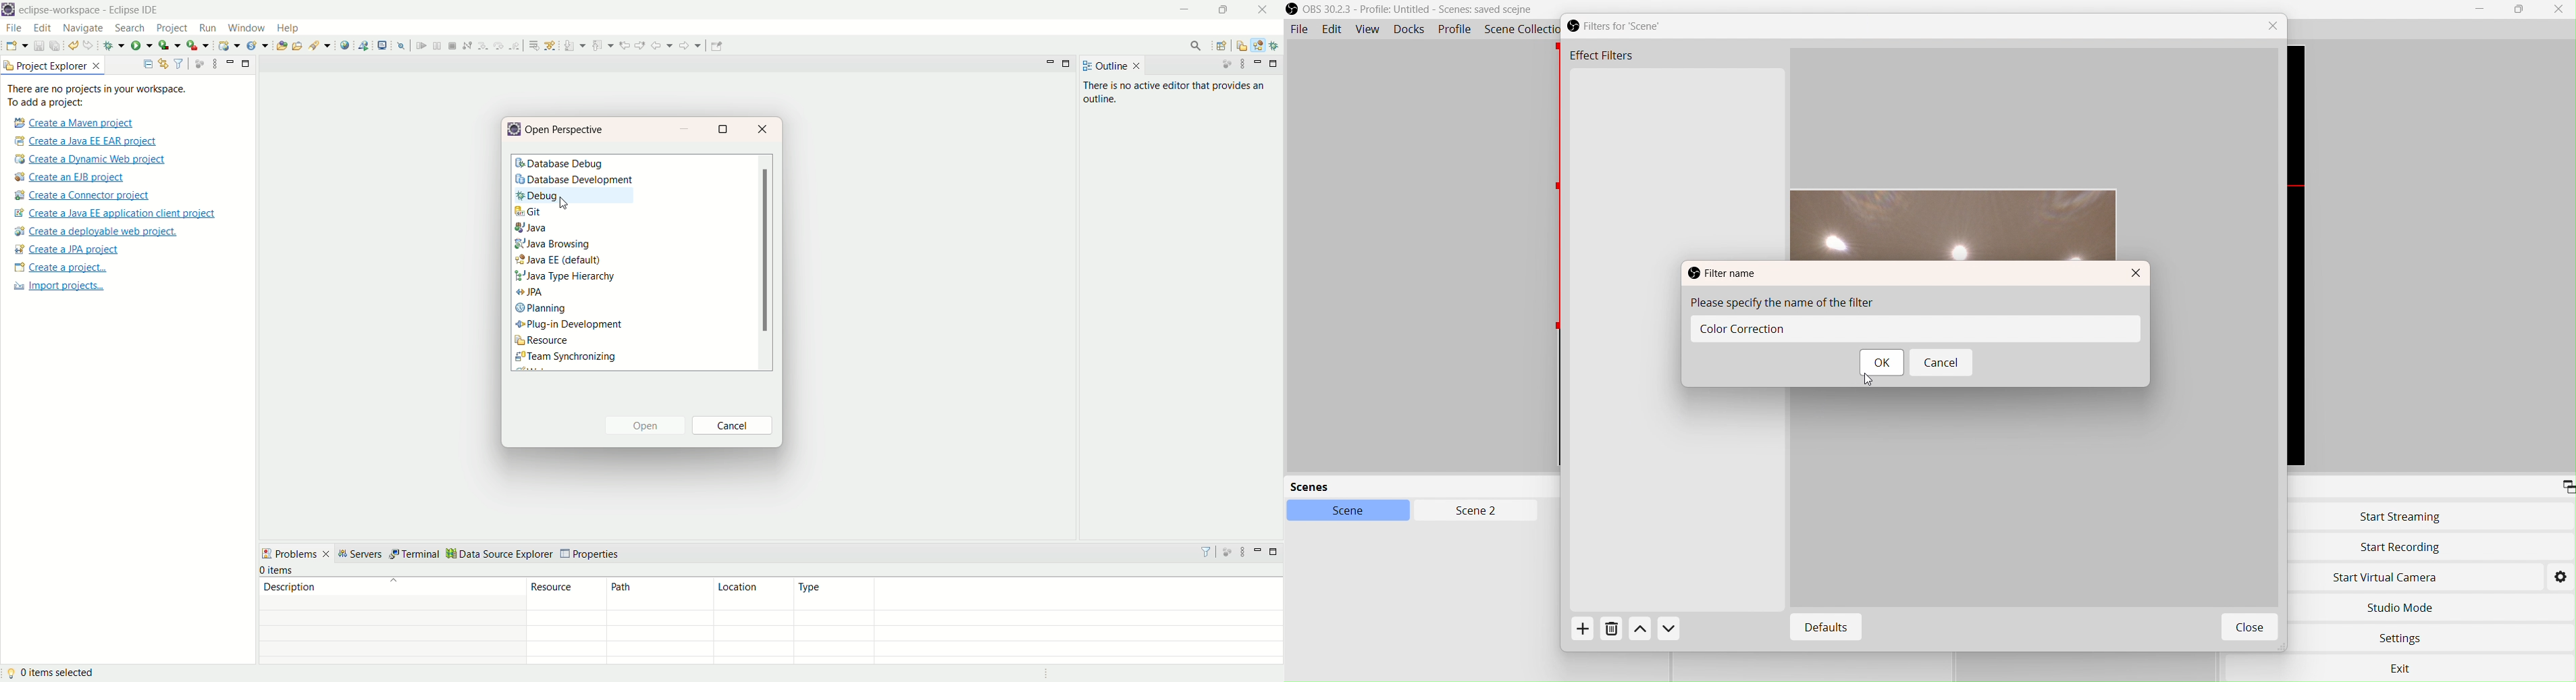  I want to click on minimize, so click(228, 60).